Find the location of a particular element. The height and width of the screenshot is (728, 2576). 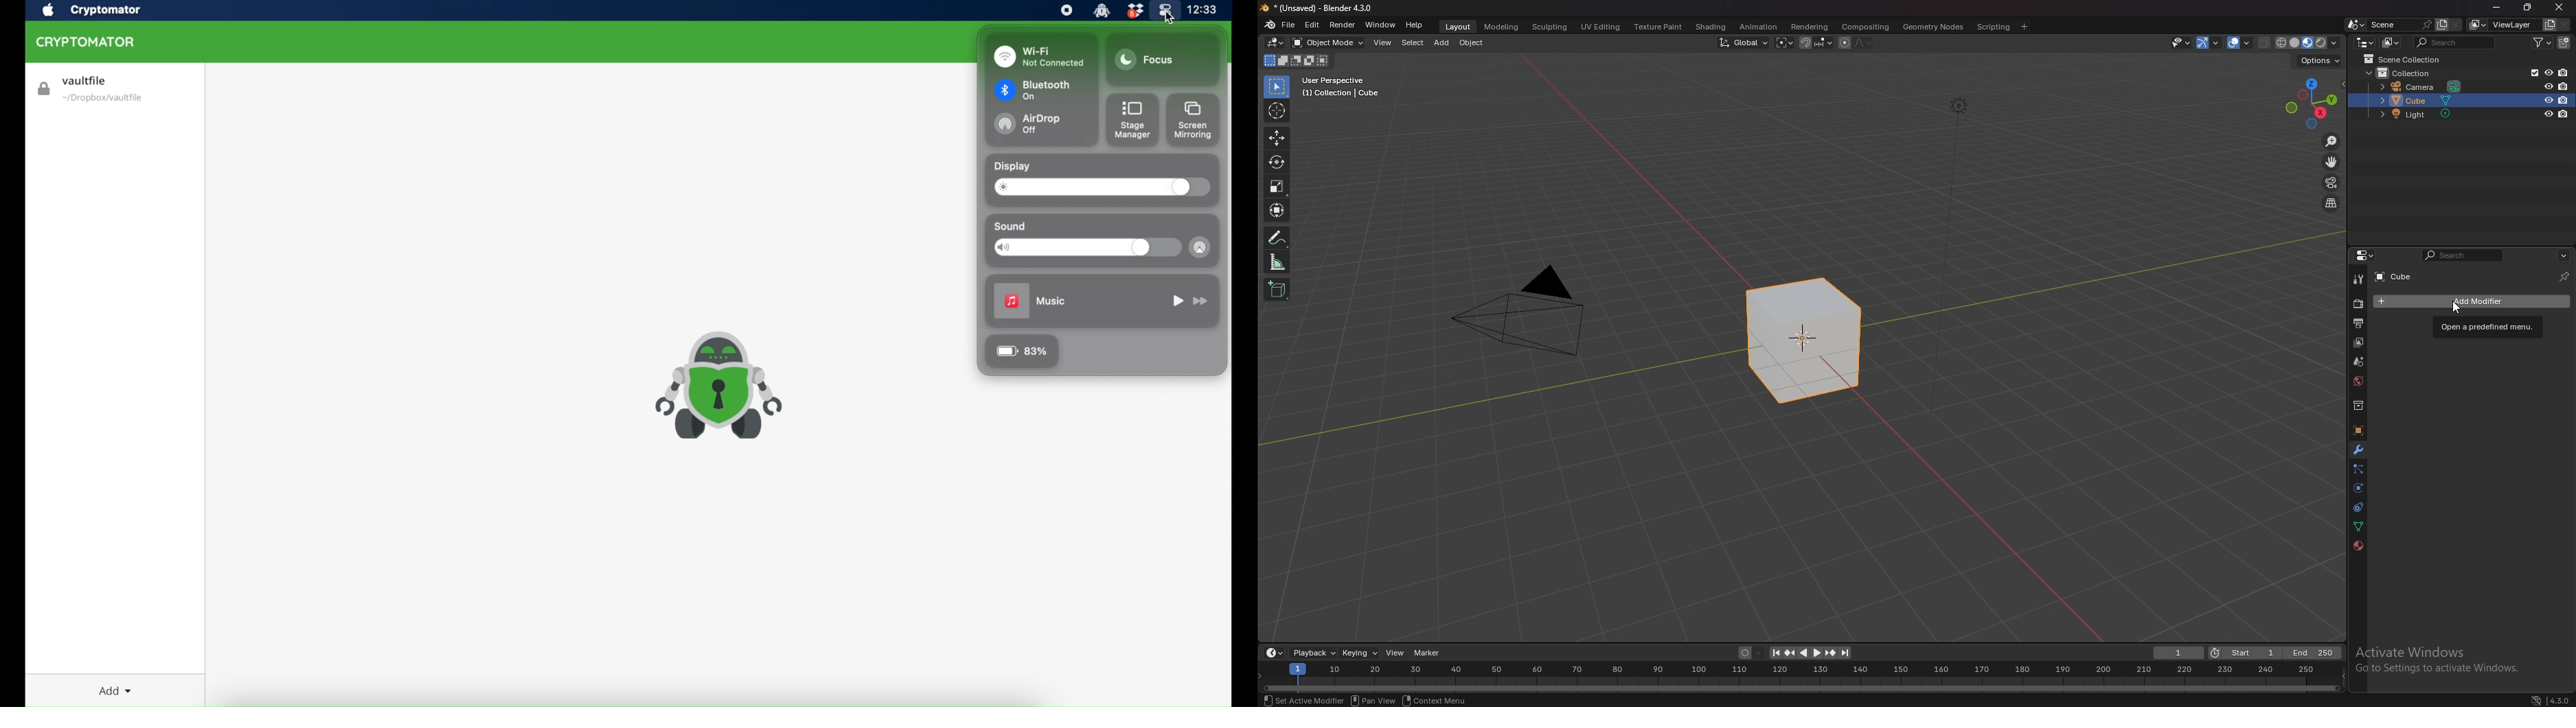

object is located at coordinates (2358, 430).